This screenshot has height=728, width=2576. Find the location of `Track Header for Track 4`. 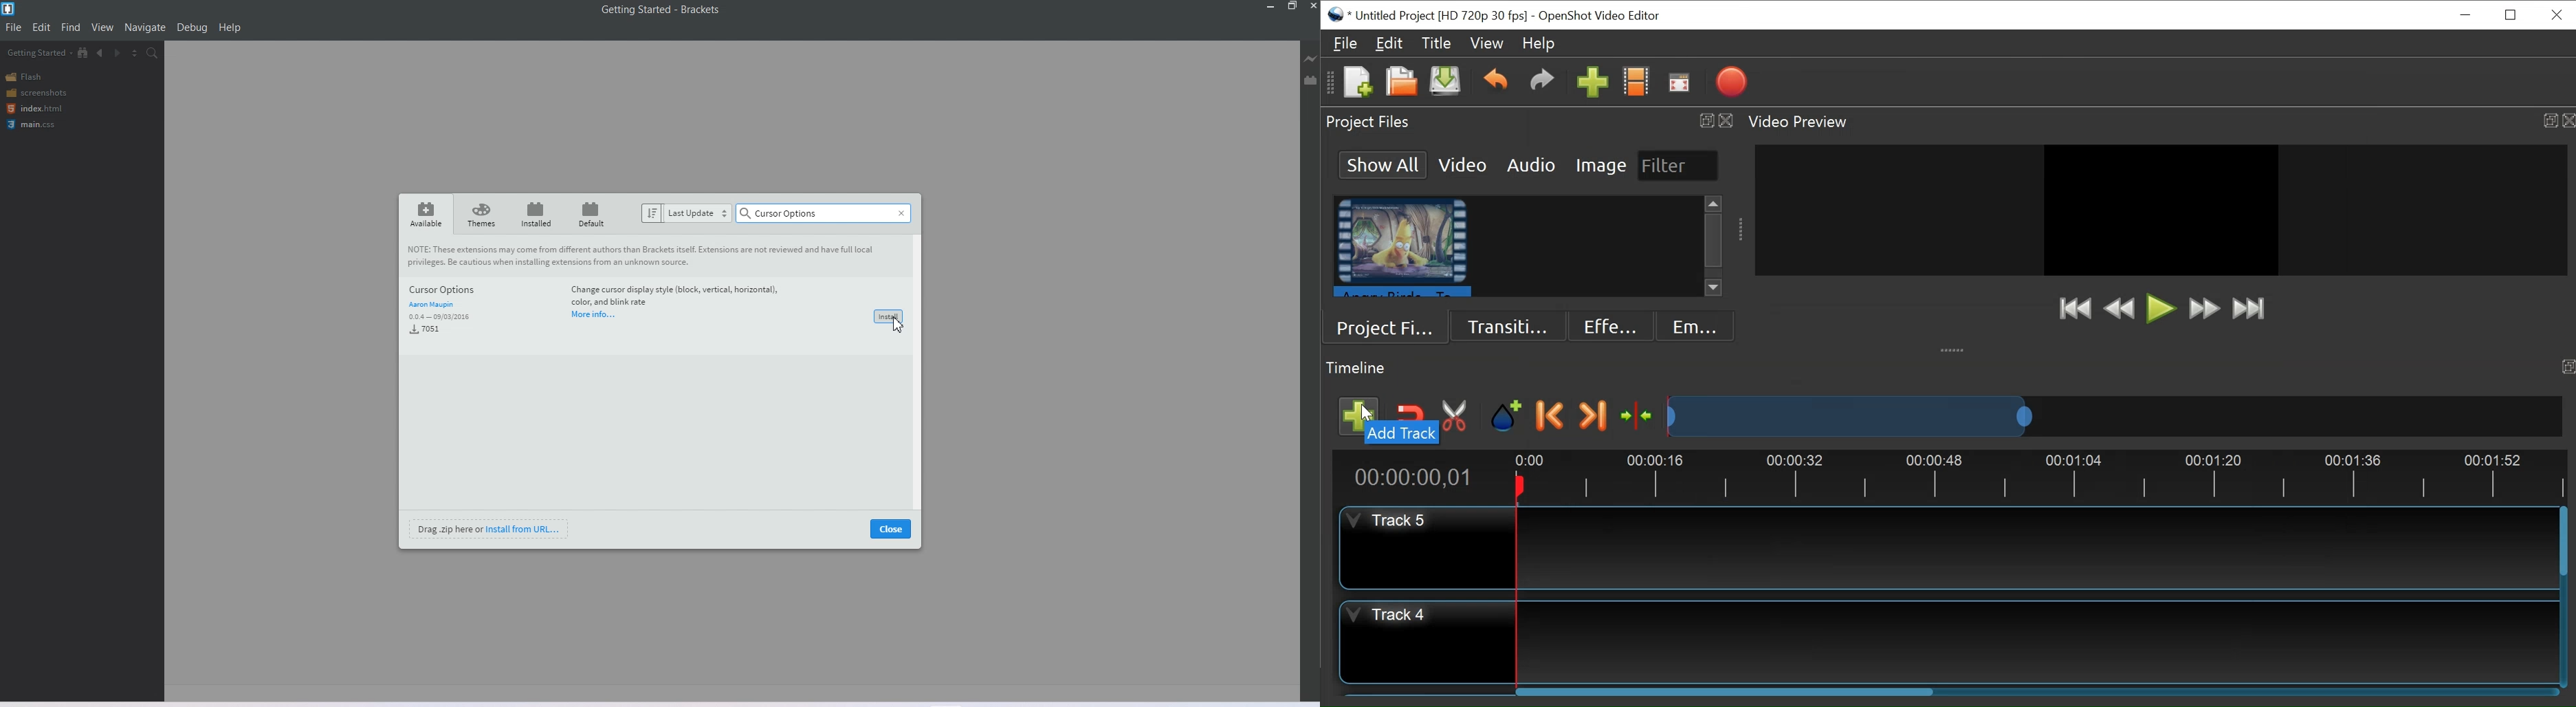

Track Header for Track 4 is located at coordinates (1429, 638).